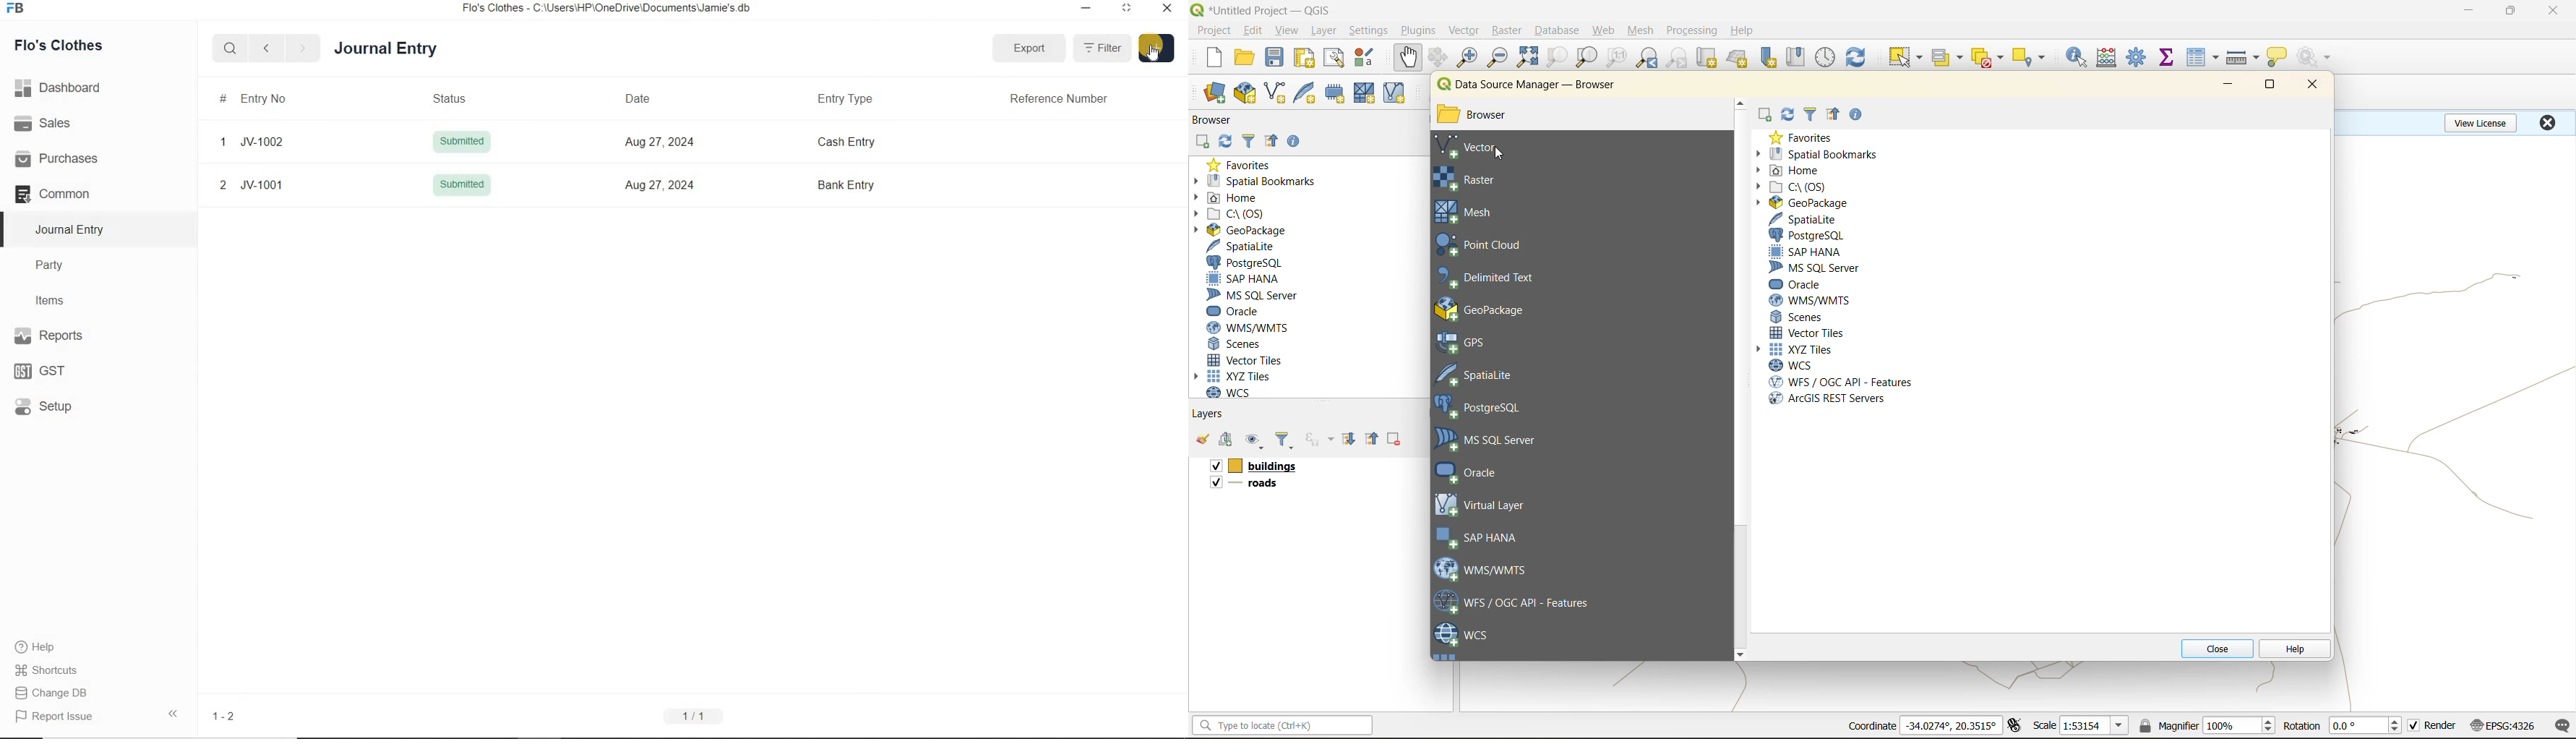 The width and height of the screenshot is (2576, 756). What do you see at coordinates (1155, 55) in the screenshot?
I see `cursor` at bounding box center [1155, 55].